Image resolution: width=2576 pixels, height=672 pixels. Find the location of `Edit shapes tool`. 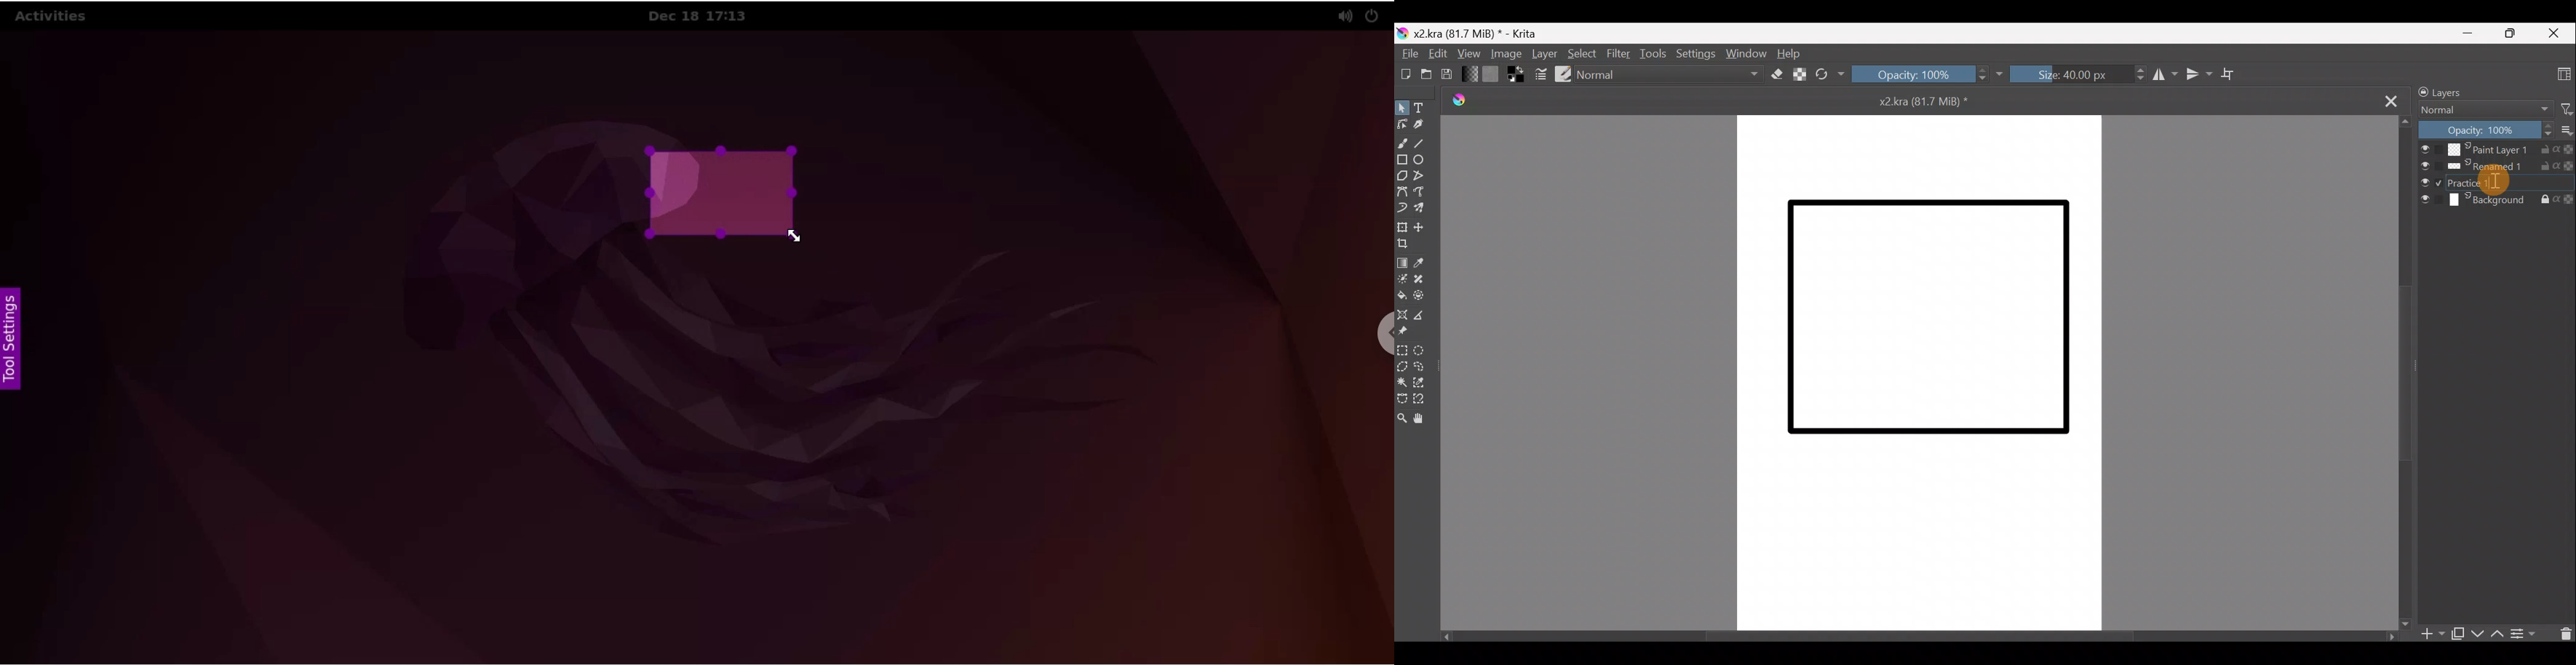

Edit shapes tool is located at coordinates (1403, 124).